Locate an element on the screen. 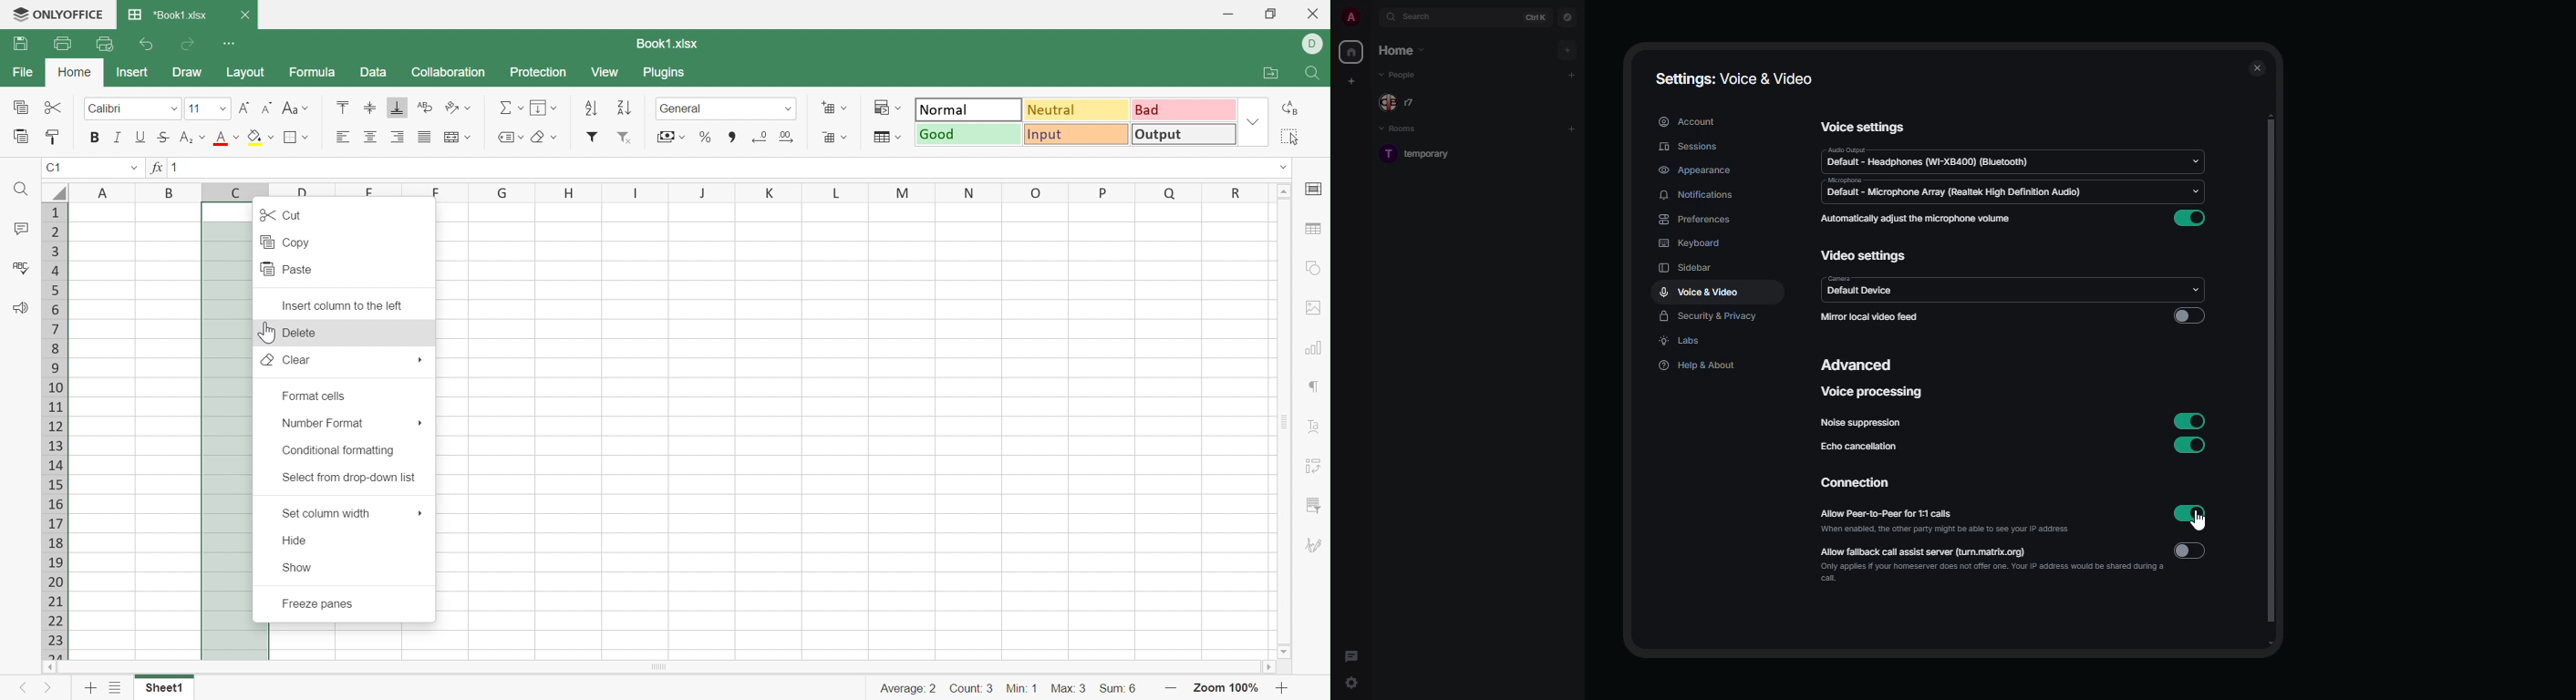 This screenshot has height=700, width=2576. Zoom in is located at coordinates (1285, 687).